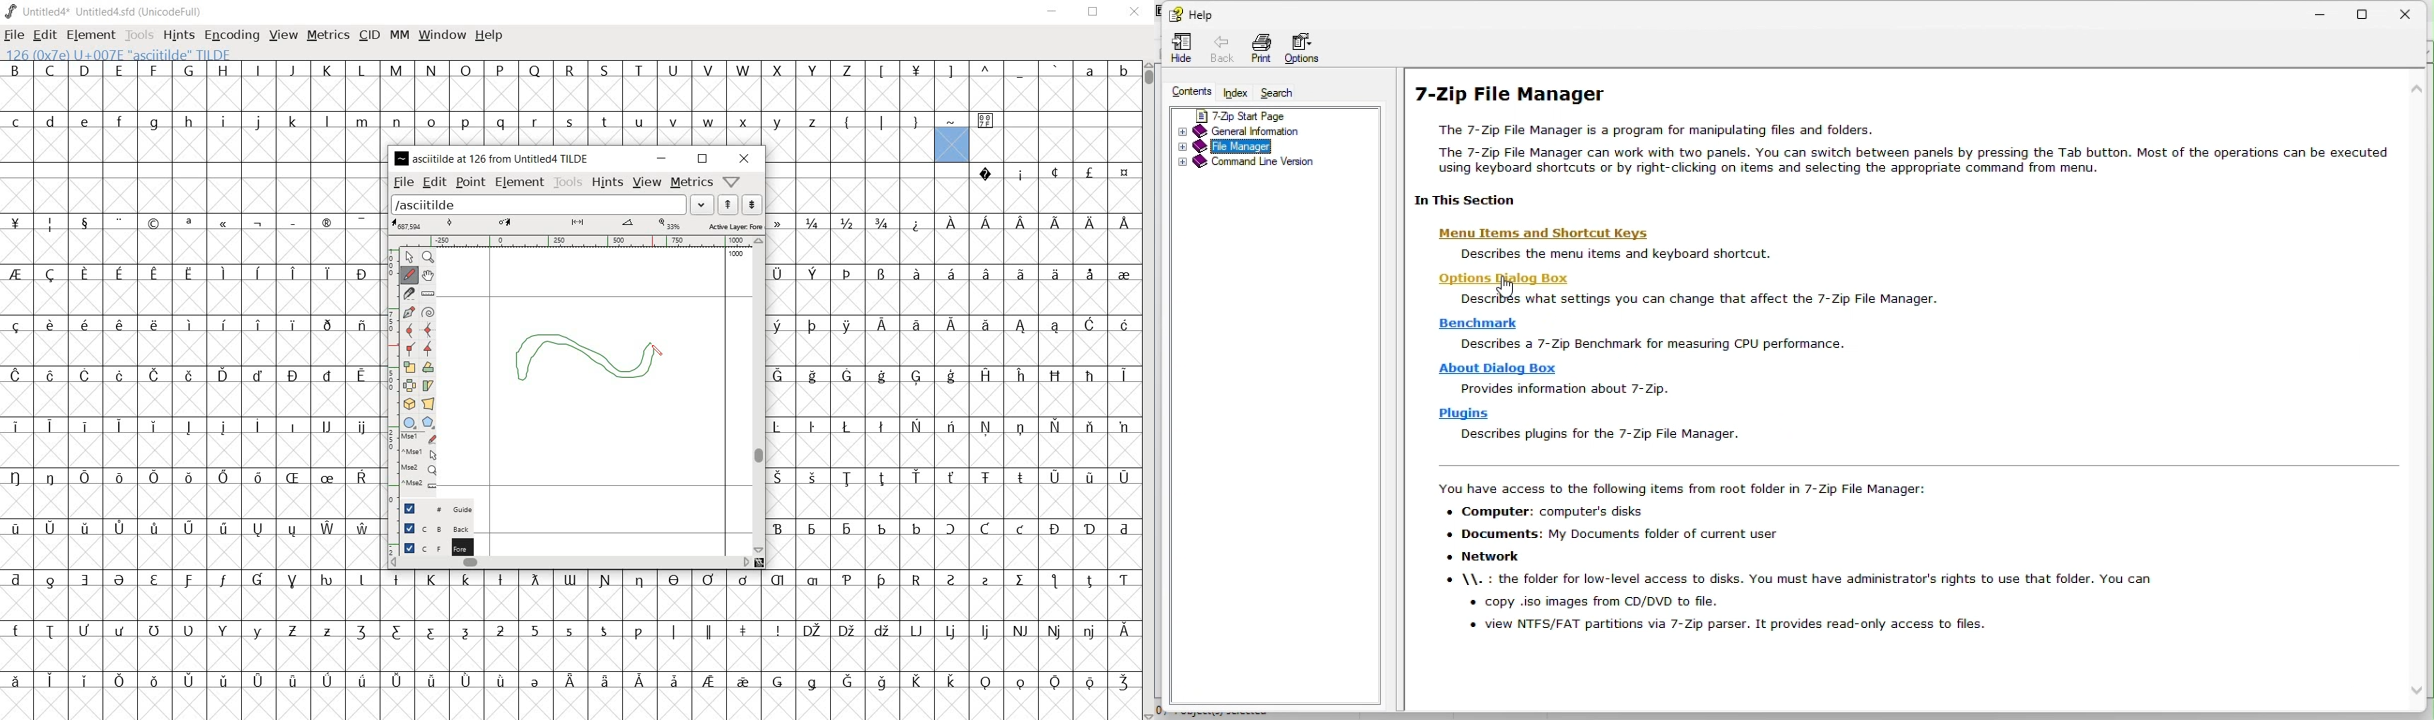 Image resolution: width=2436 pixels, height=728 pixels. What do you see at coordinates (427, 292) in the screenshot?
I see `measure a distance, angle between points` at bounding box center [427, 292].